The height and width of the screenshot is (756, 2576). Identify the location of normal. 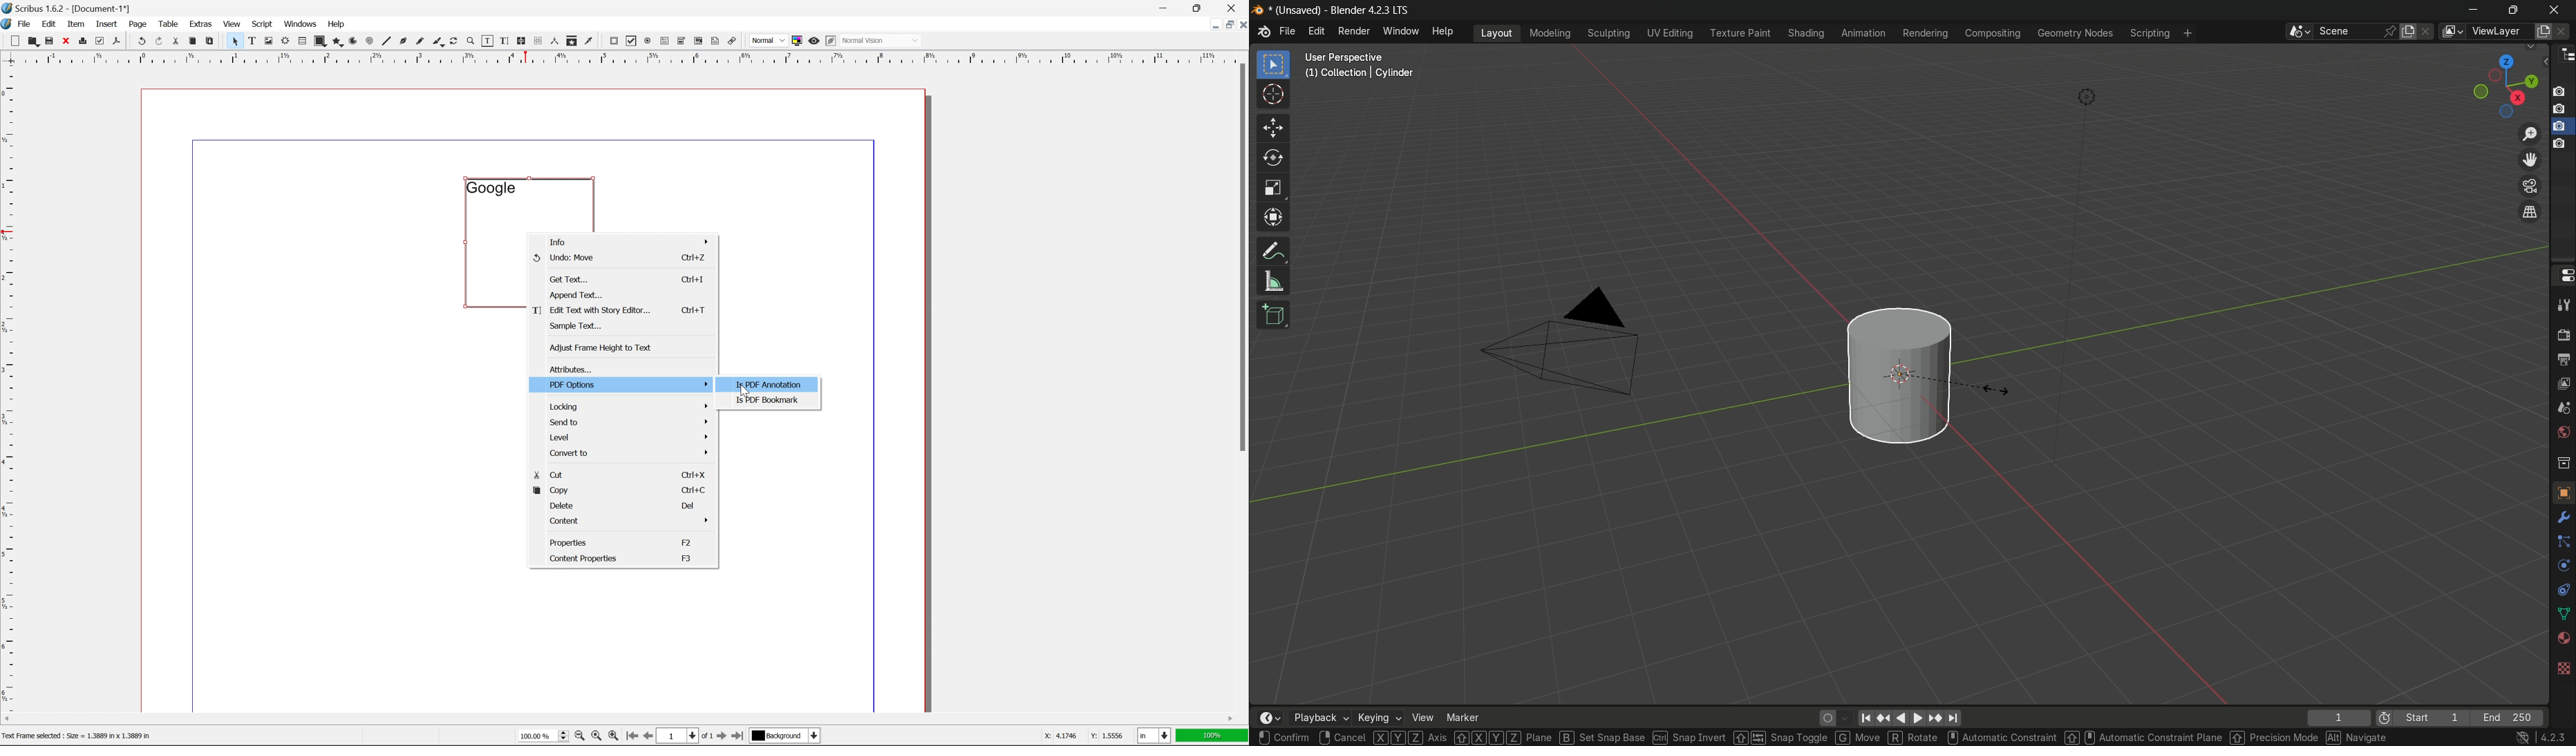
(767, 40).